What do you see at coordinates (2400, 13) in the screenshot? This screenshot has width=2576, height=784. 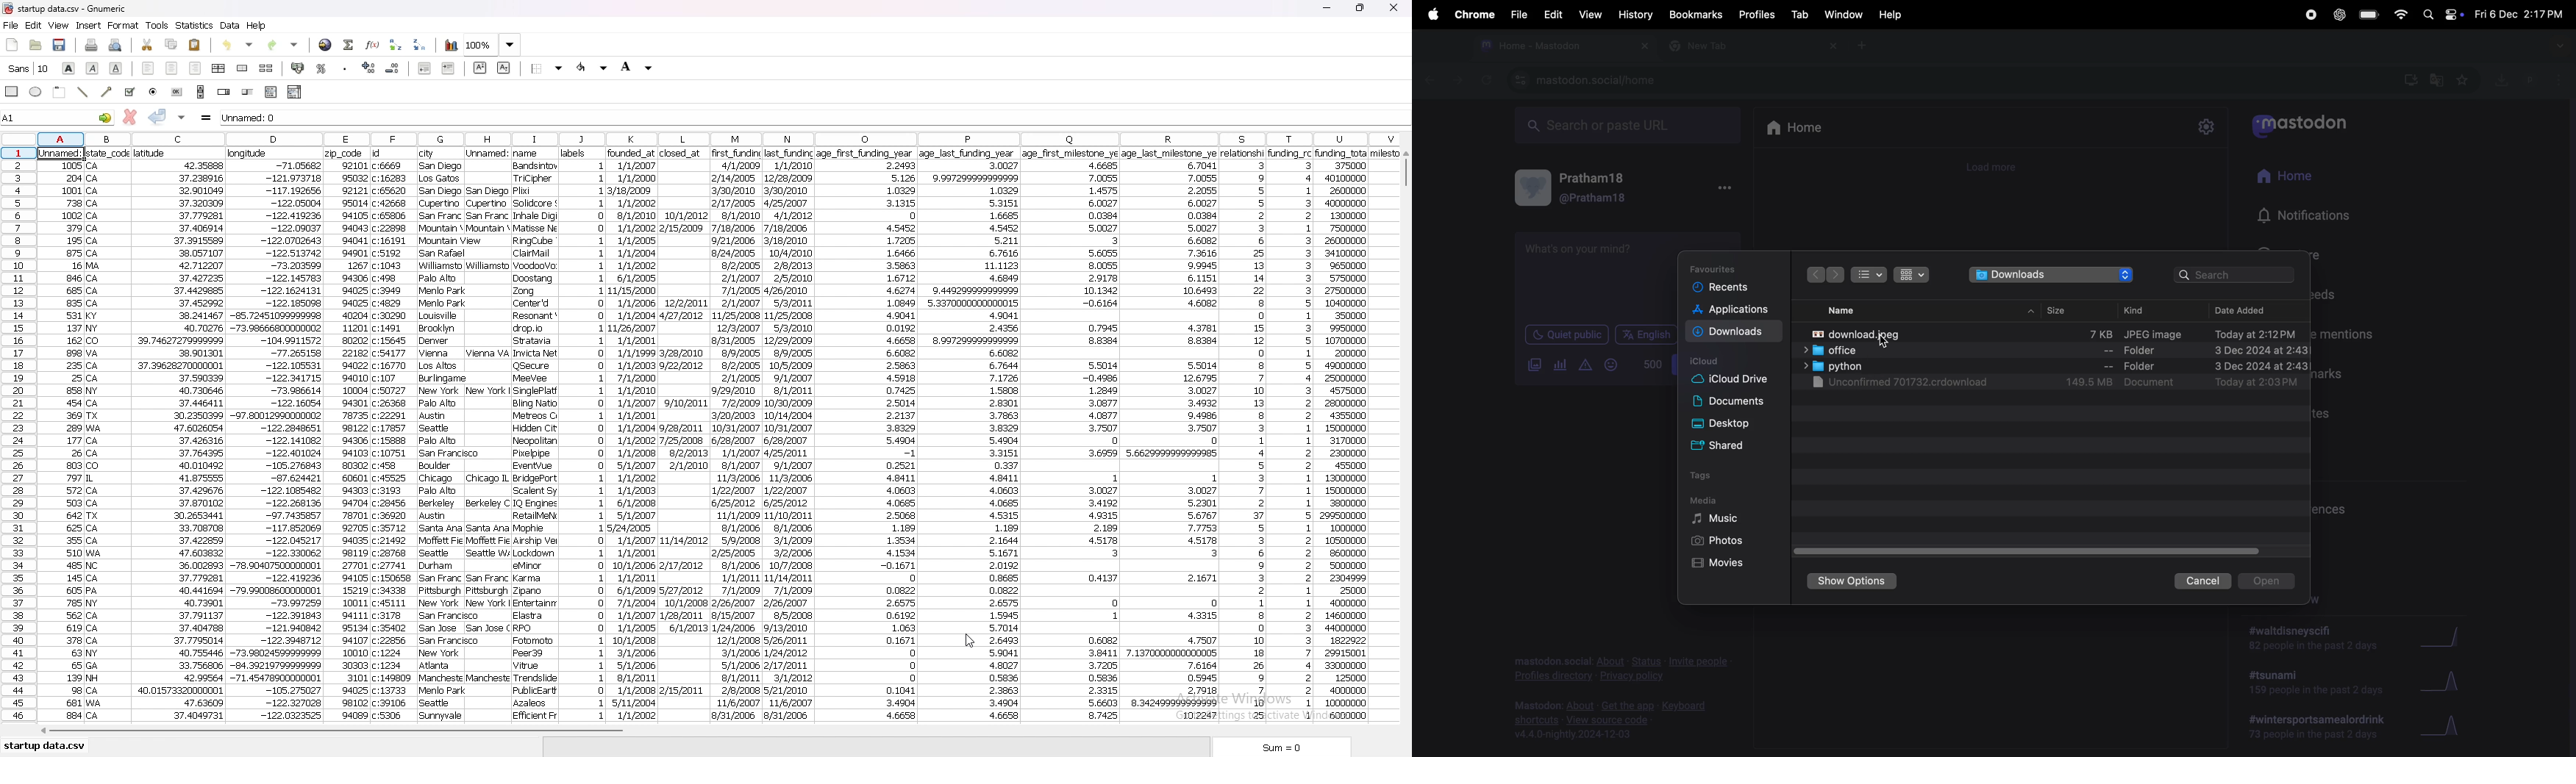 I see `wifi` at bounding box center [2400, 13].